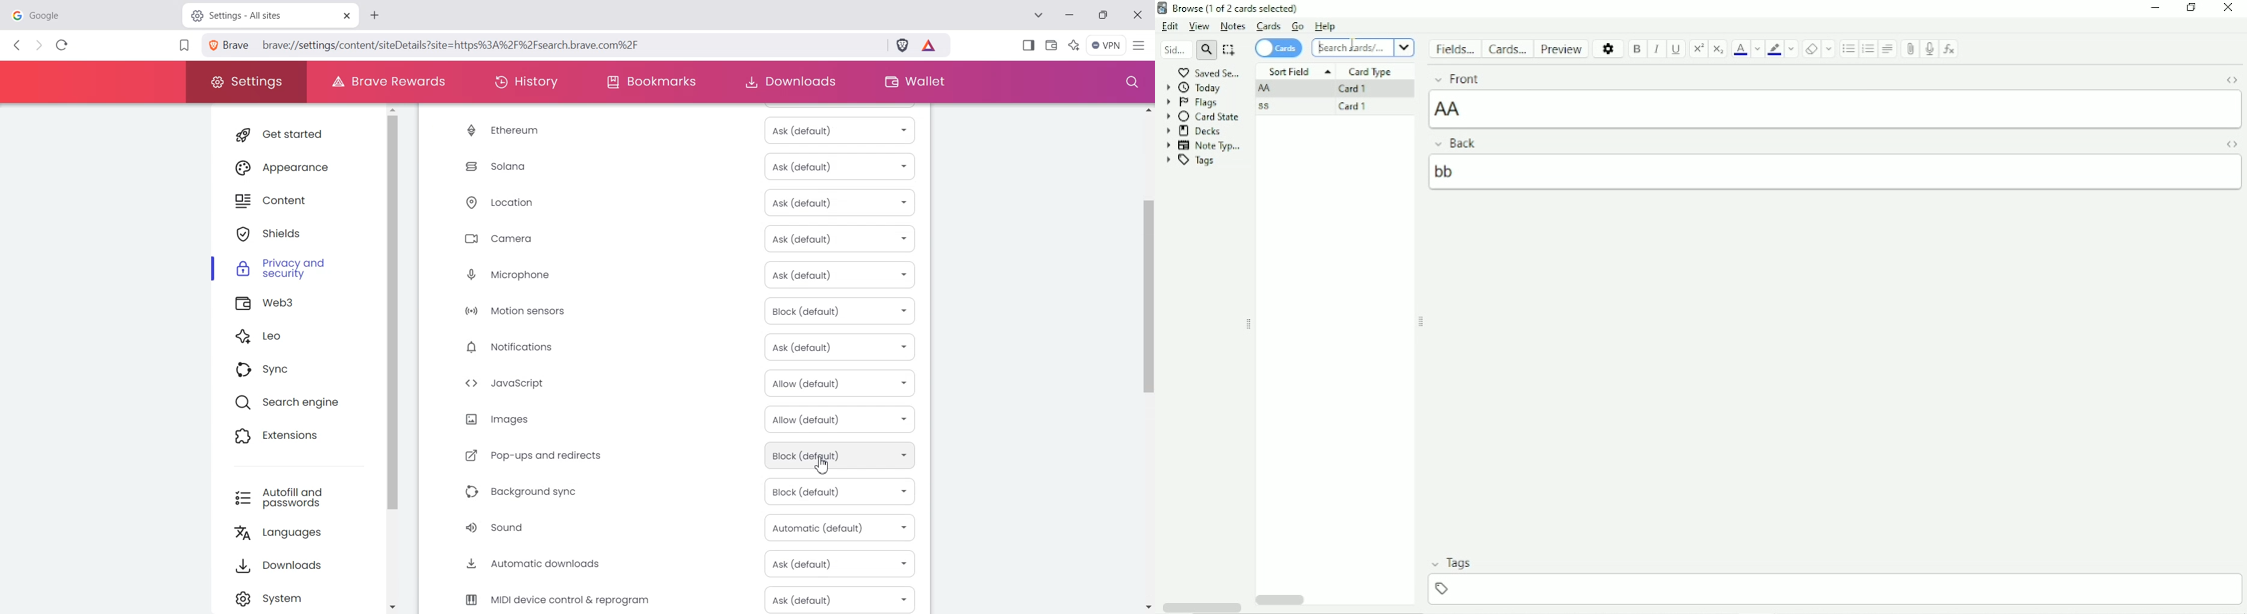 The image size is (2268, 616). What do you see at coordinates (1297, 26) in the screenshot?
I see `Go` at bounding box center [1297, 26].